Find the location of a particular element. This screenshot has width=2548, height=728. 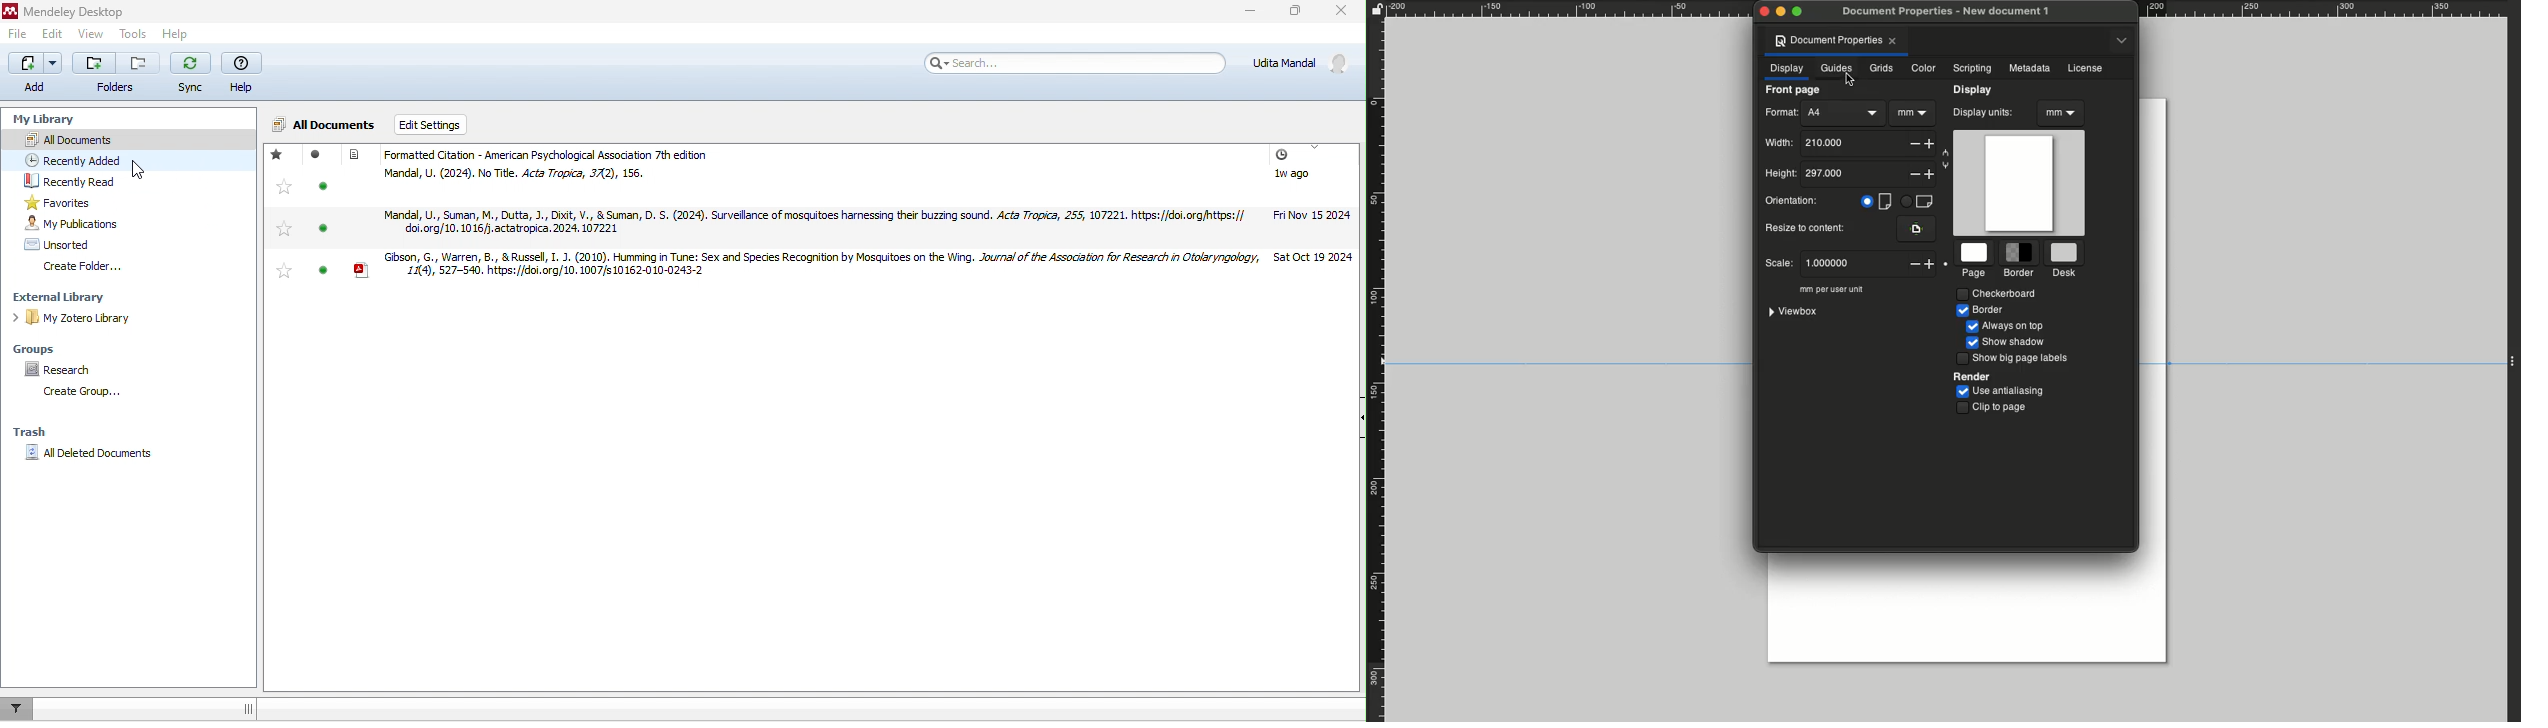

297 is located at coordinates (1867, 172).